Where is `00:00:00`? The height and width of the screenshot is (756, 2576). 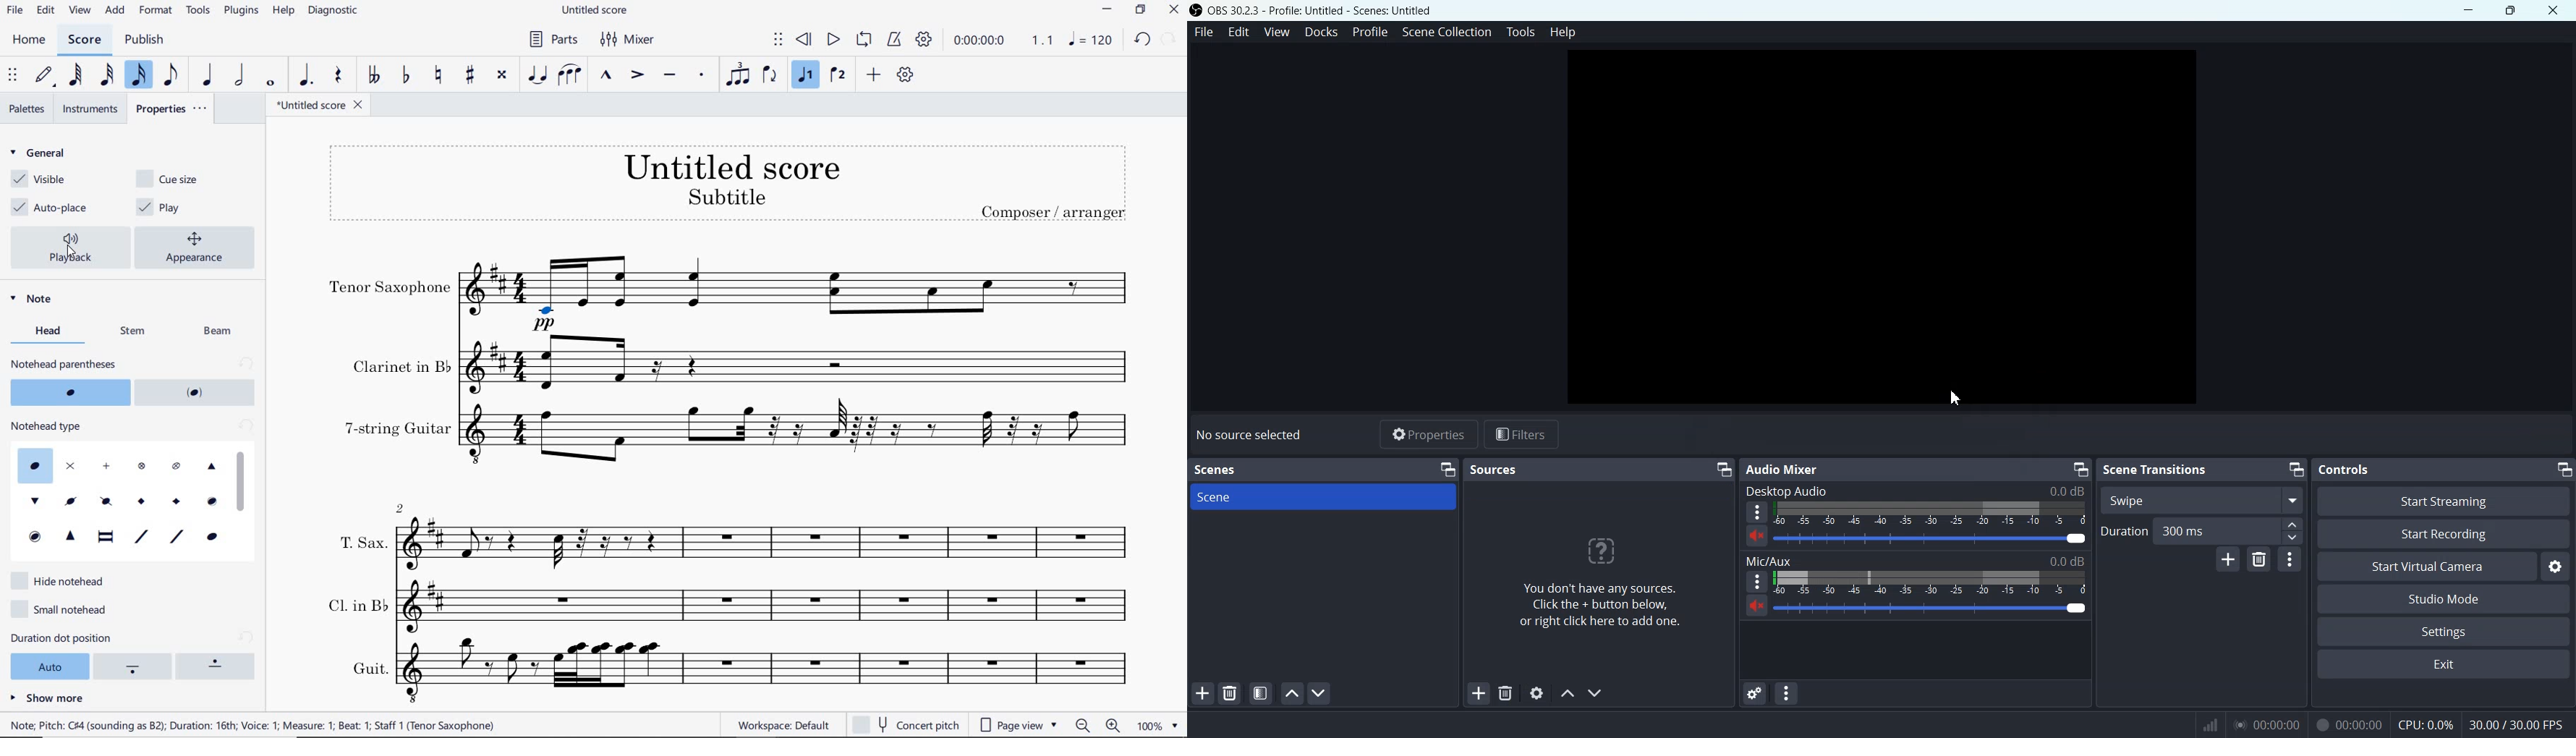
00:00:00 is located at coordinates (2346, 722).